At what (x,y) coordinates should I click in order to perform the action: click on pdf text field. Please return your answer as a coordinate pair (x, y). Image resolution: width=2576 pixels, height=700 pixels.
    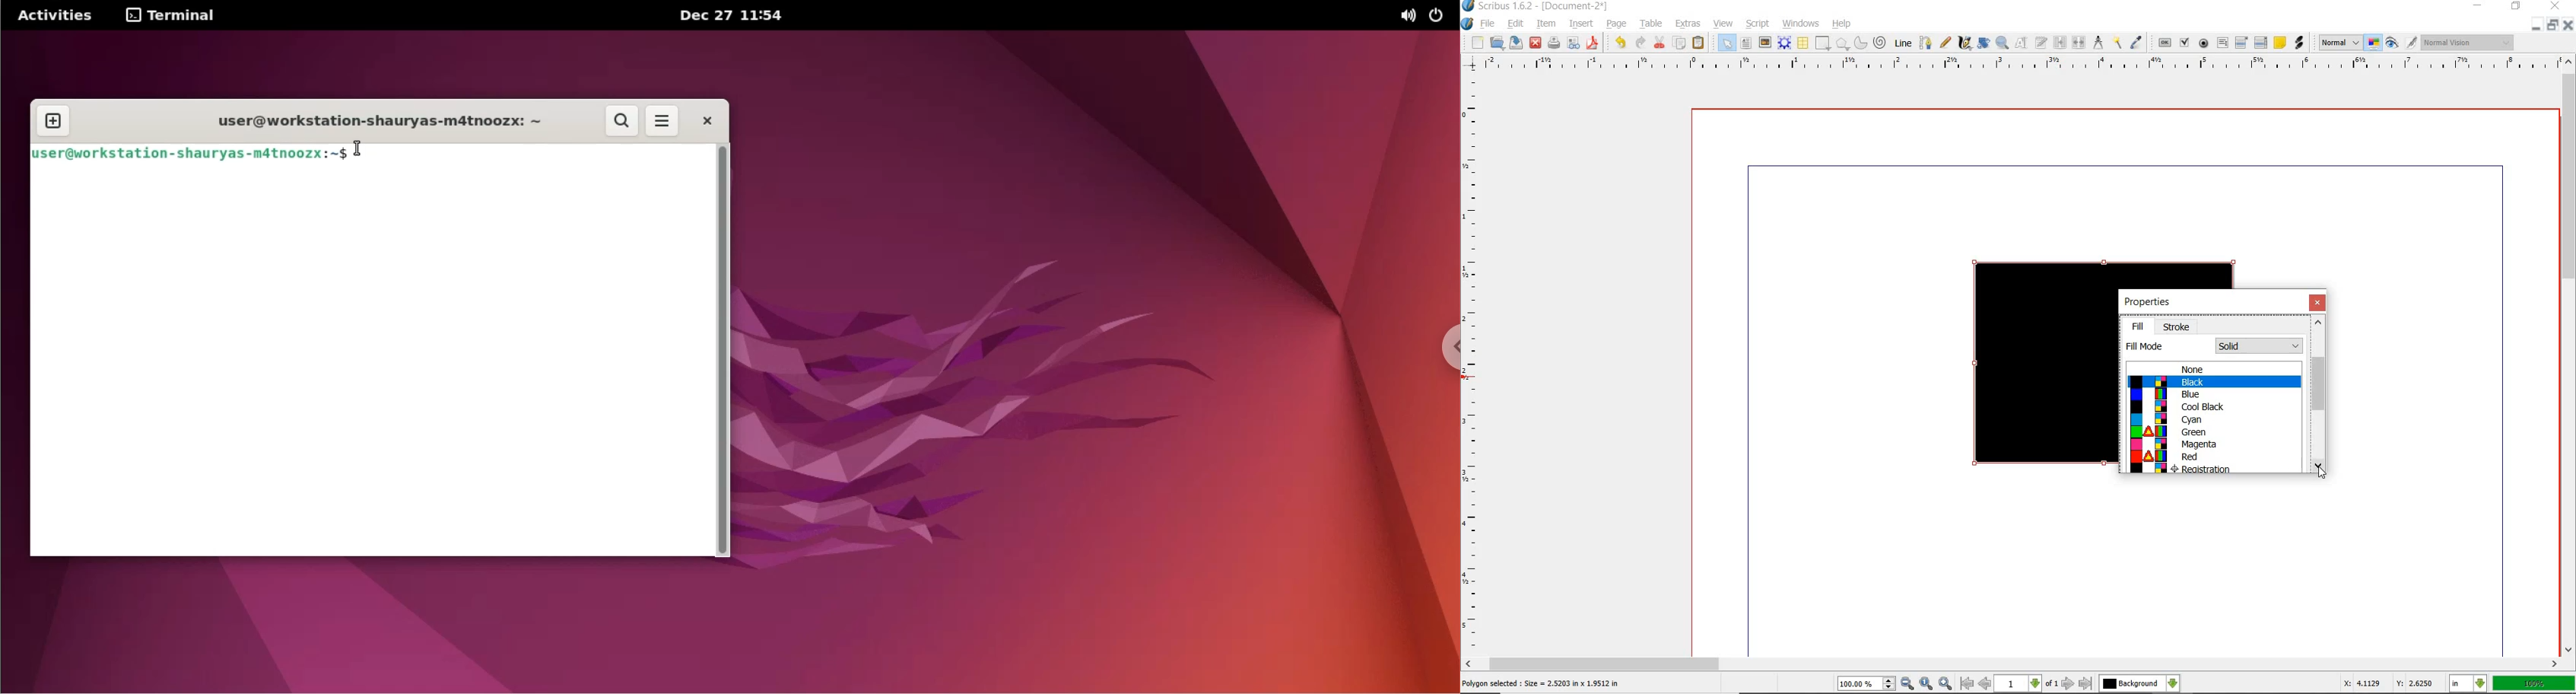
    Looking at the image, I should click on (2224, 43).